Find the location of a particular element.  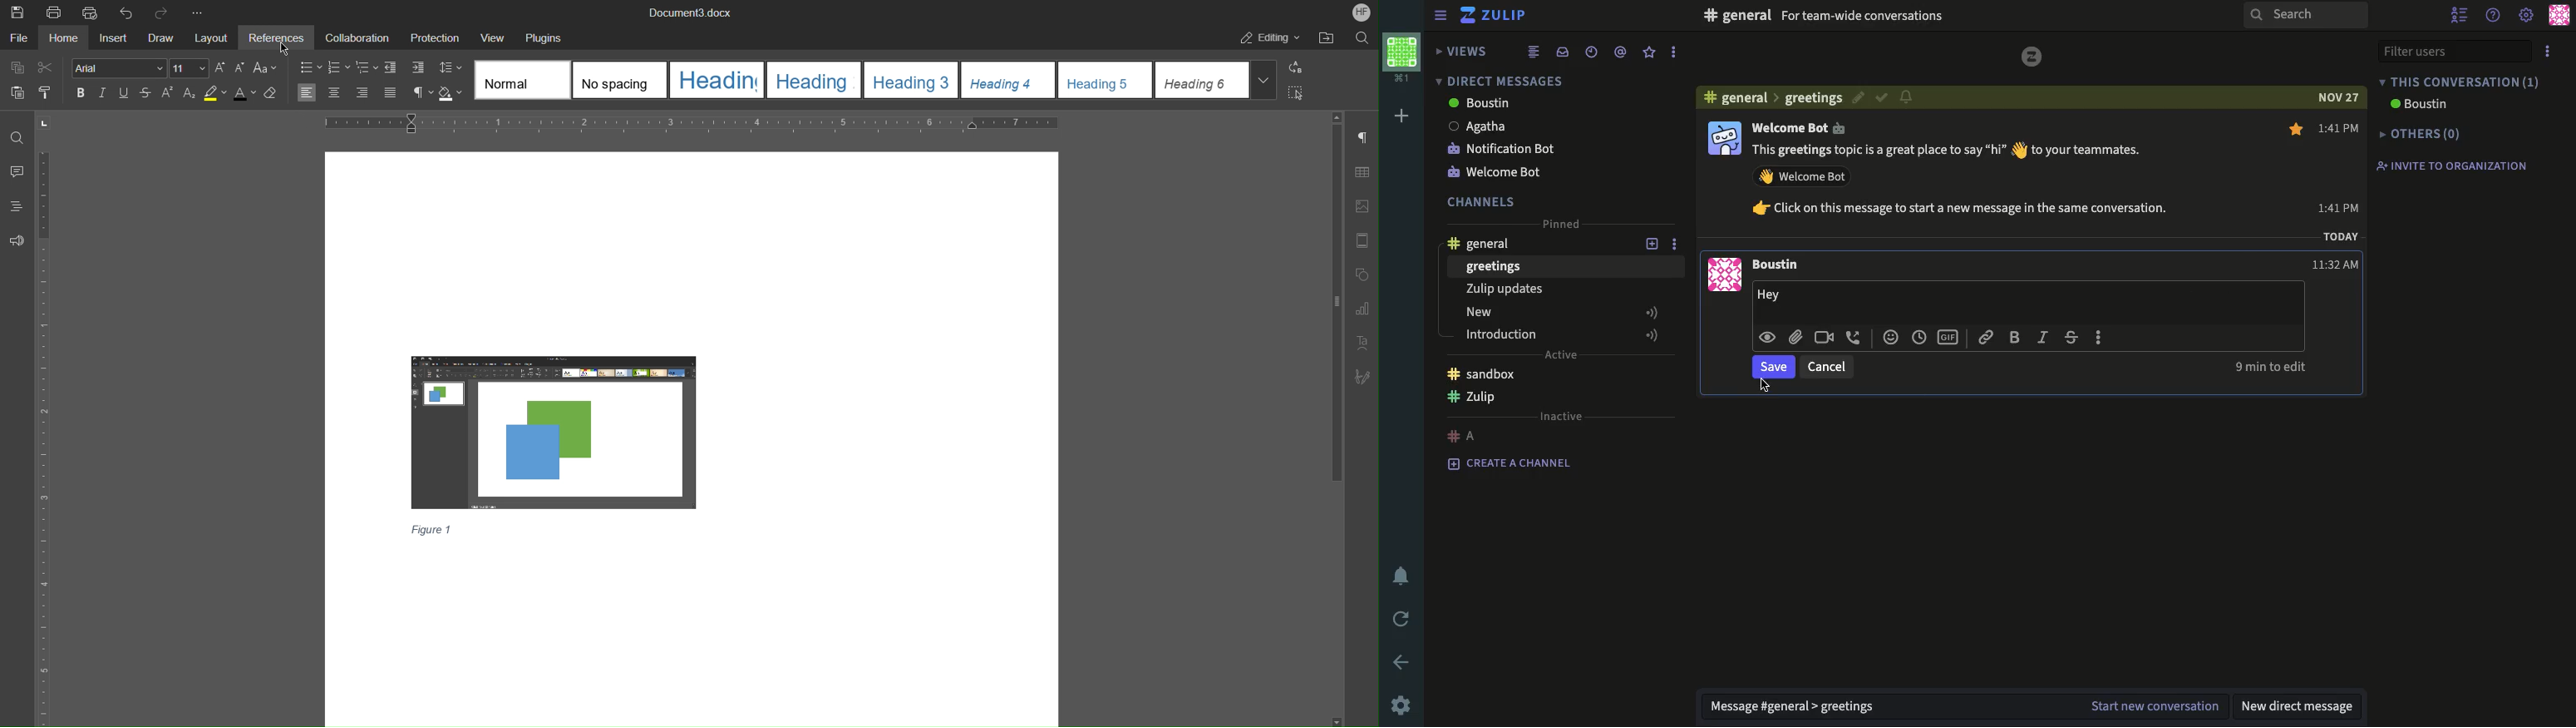

notification is located at coordinates (1400, 577).